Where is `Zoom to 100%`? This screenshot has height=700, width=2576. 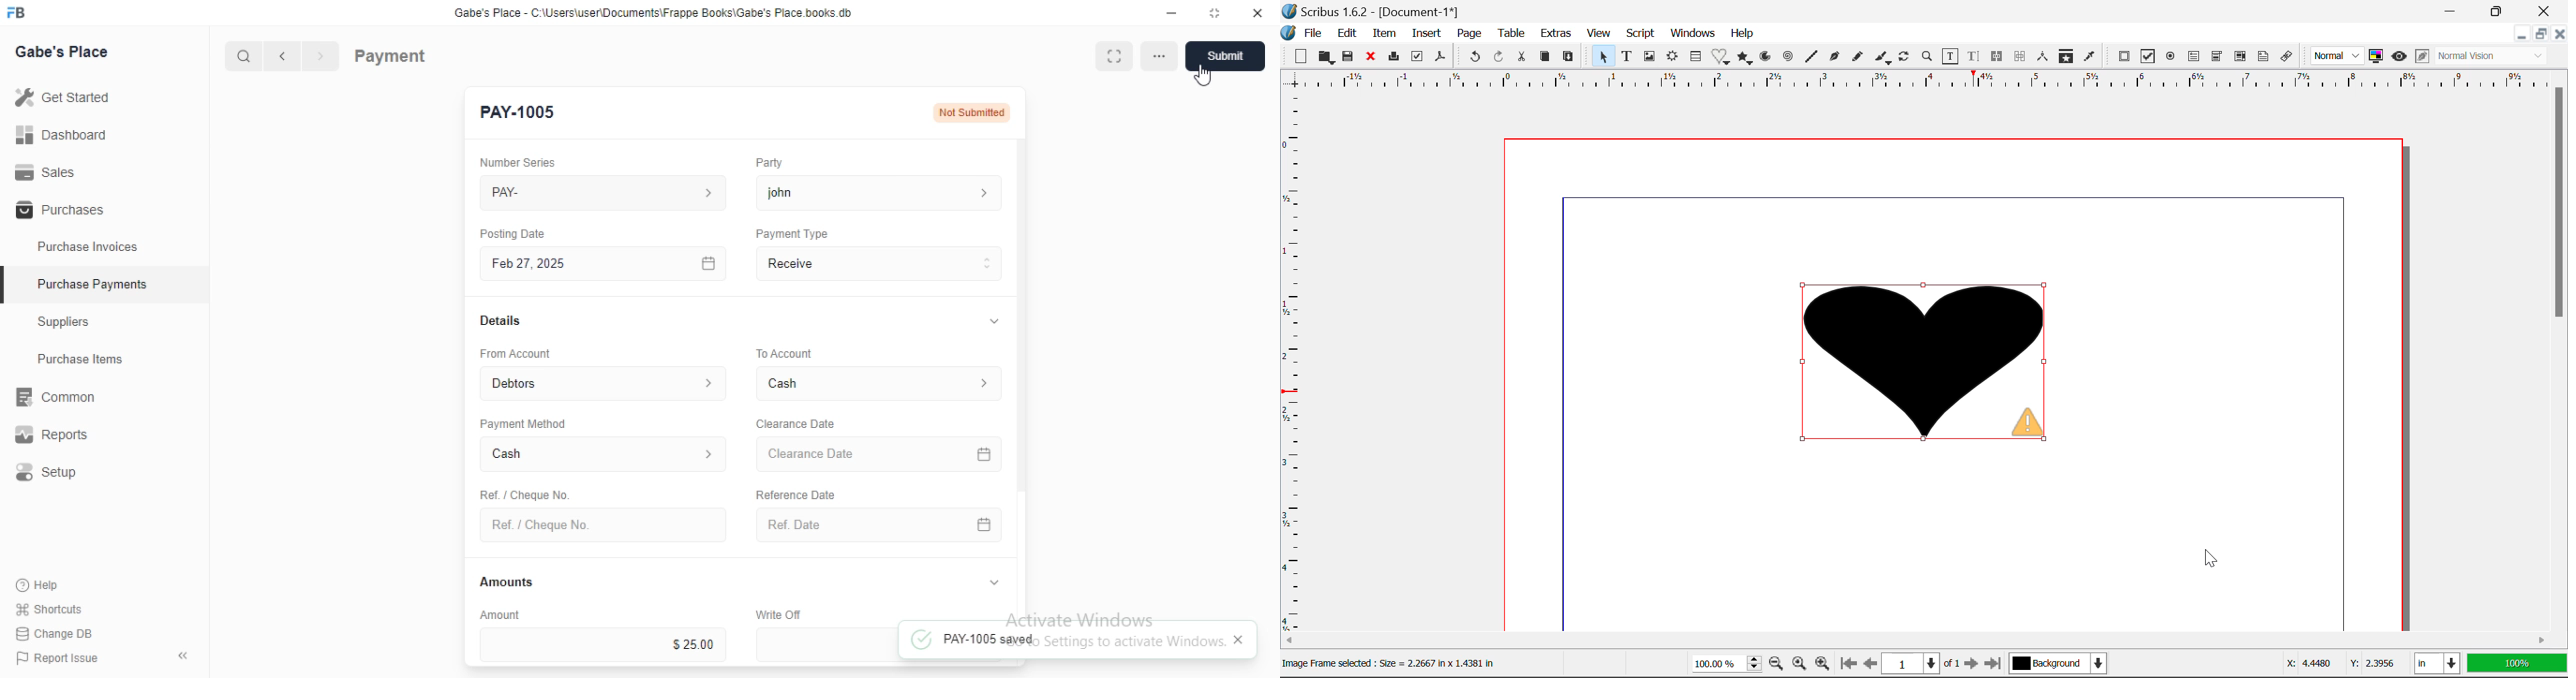
Zoom to 100% is located at coordinates (1798, 665).